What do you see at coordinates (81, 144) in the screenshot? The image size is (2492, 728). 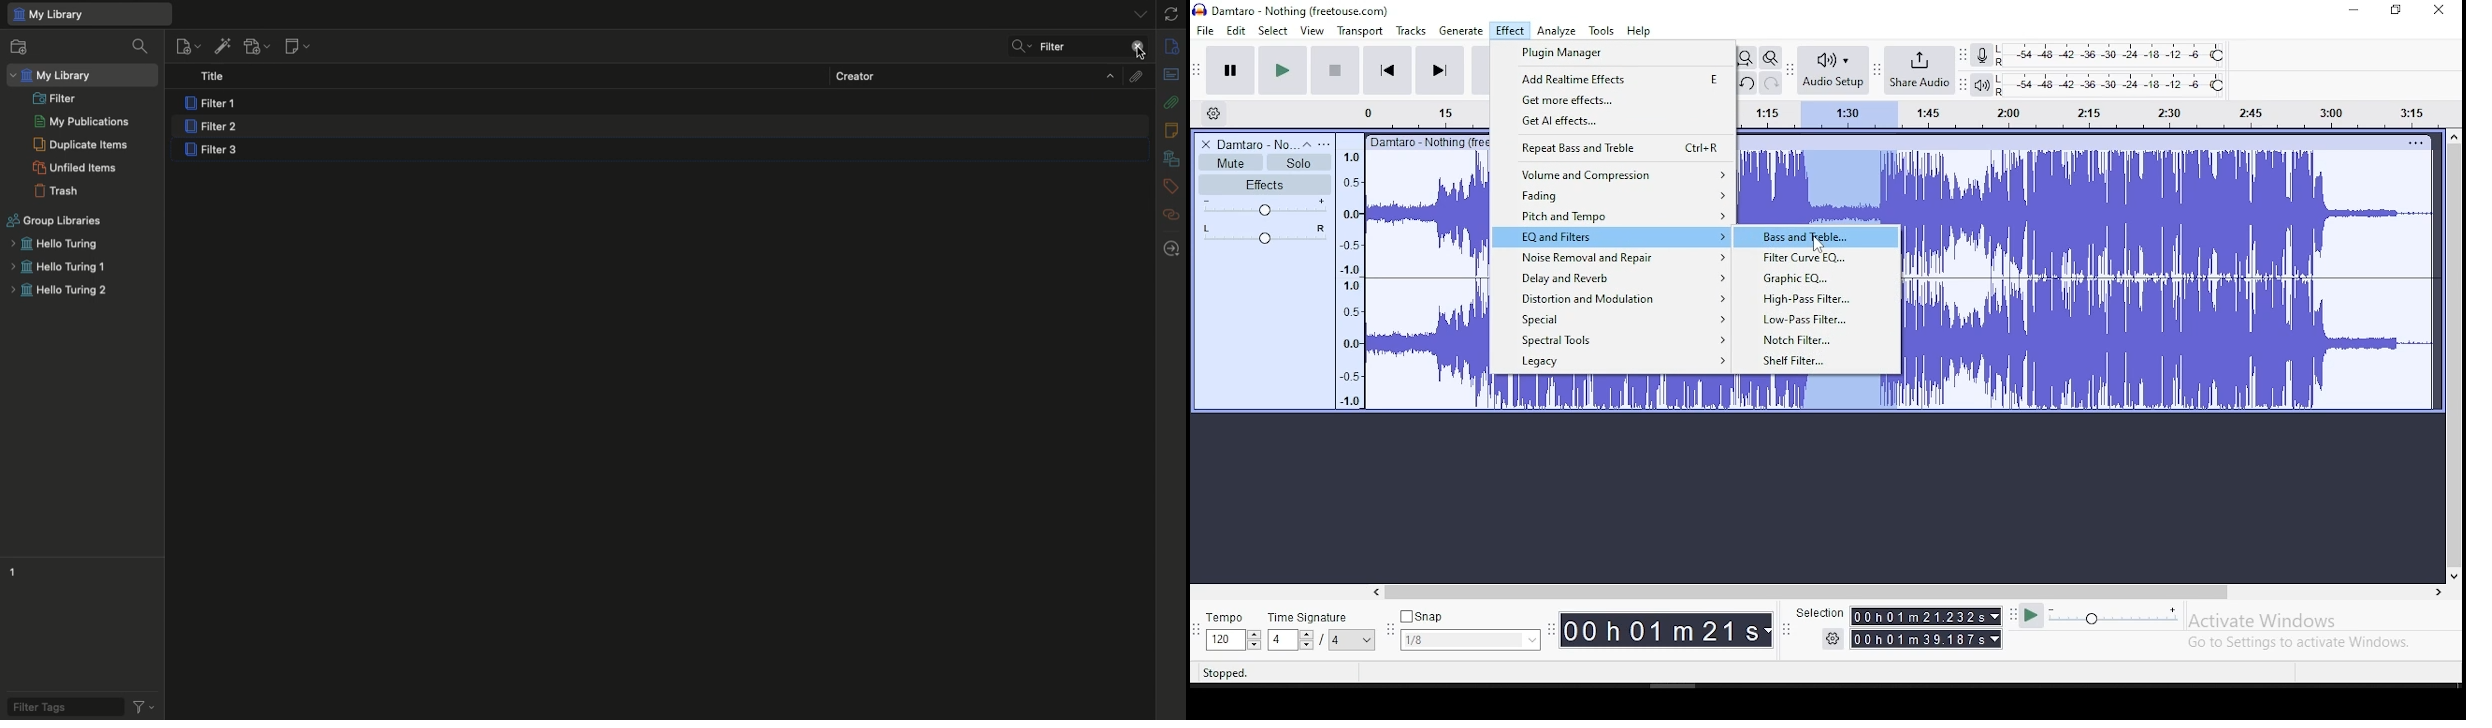 I see `Duplicate items` at bounding box center [81, 144].